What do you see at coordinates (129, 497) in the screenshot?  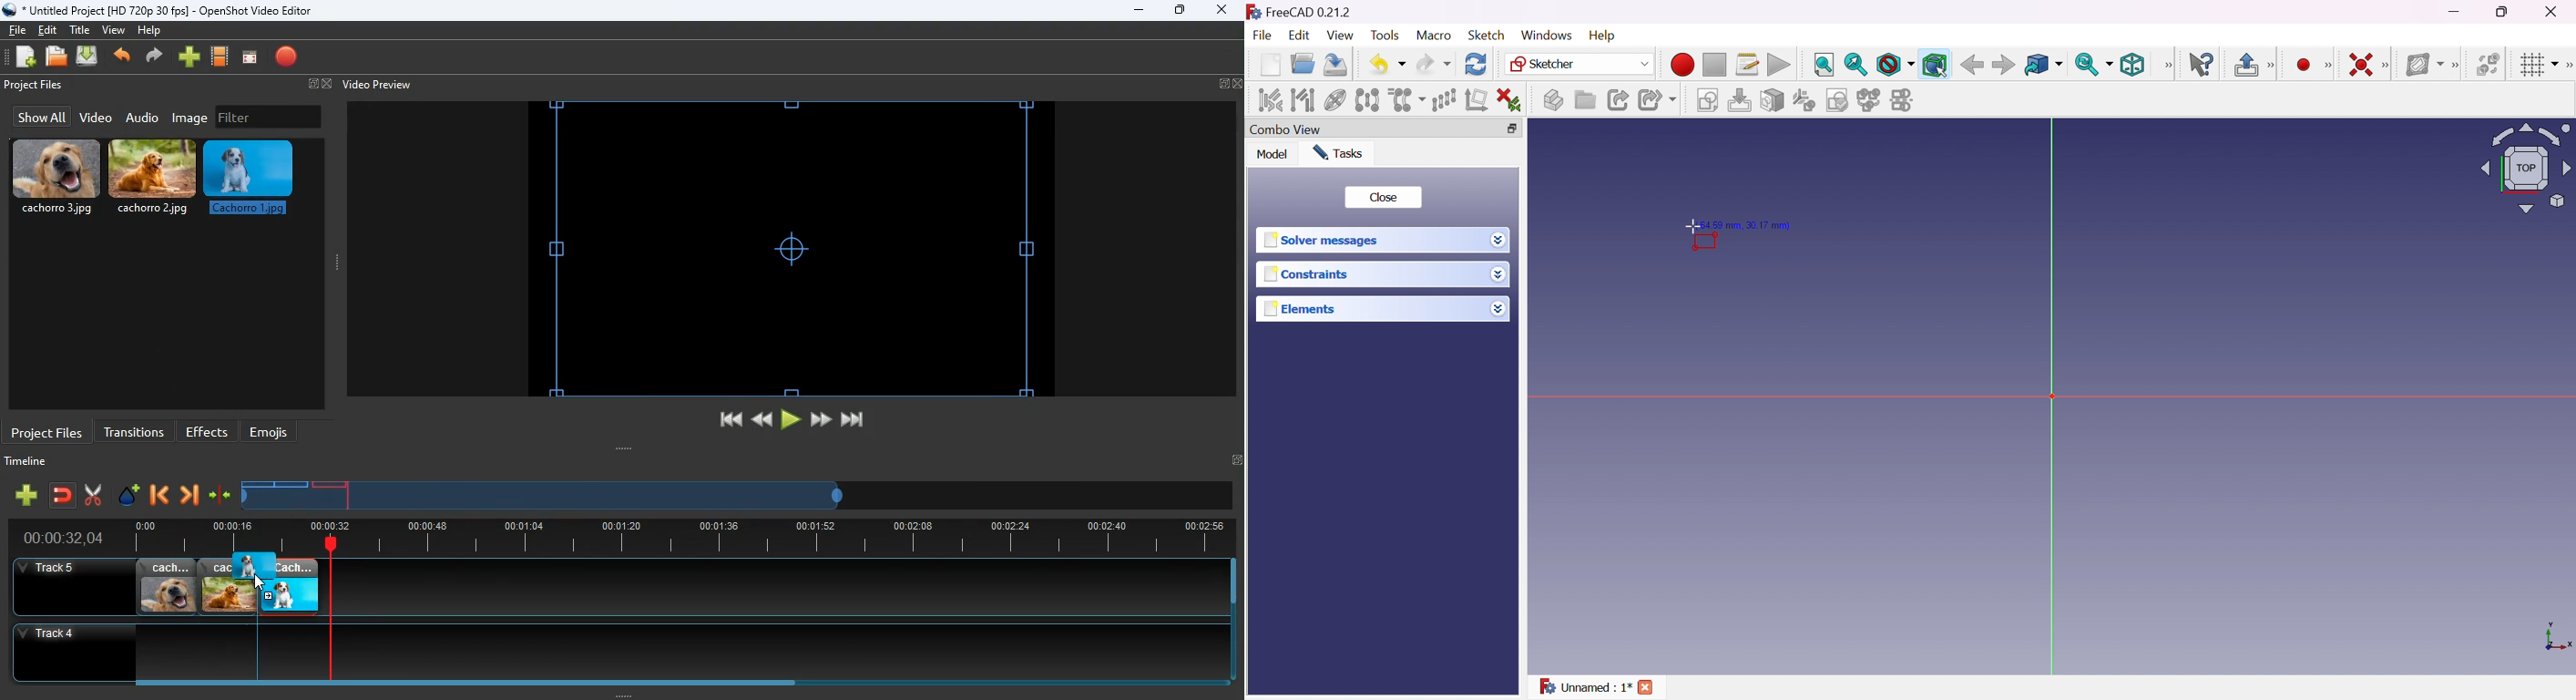 I see `effect` at bounding box center [129, 497].